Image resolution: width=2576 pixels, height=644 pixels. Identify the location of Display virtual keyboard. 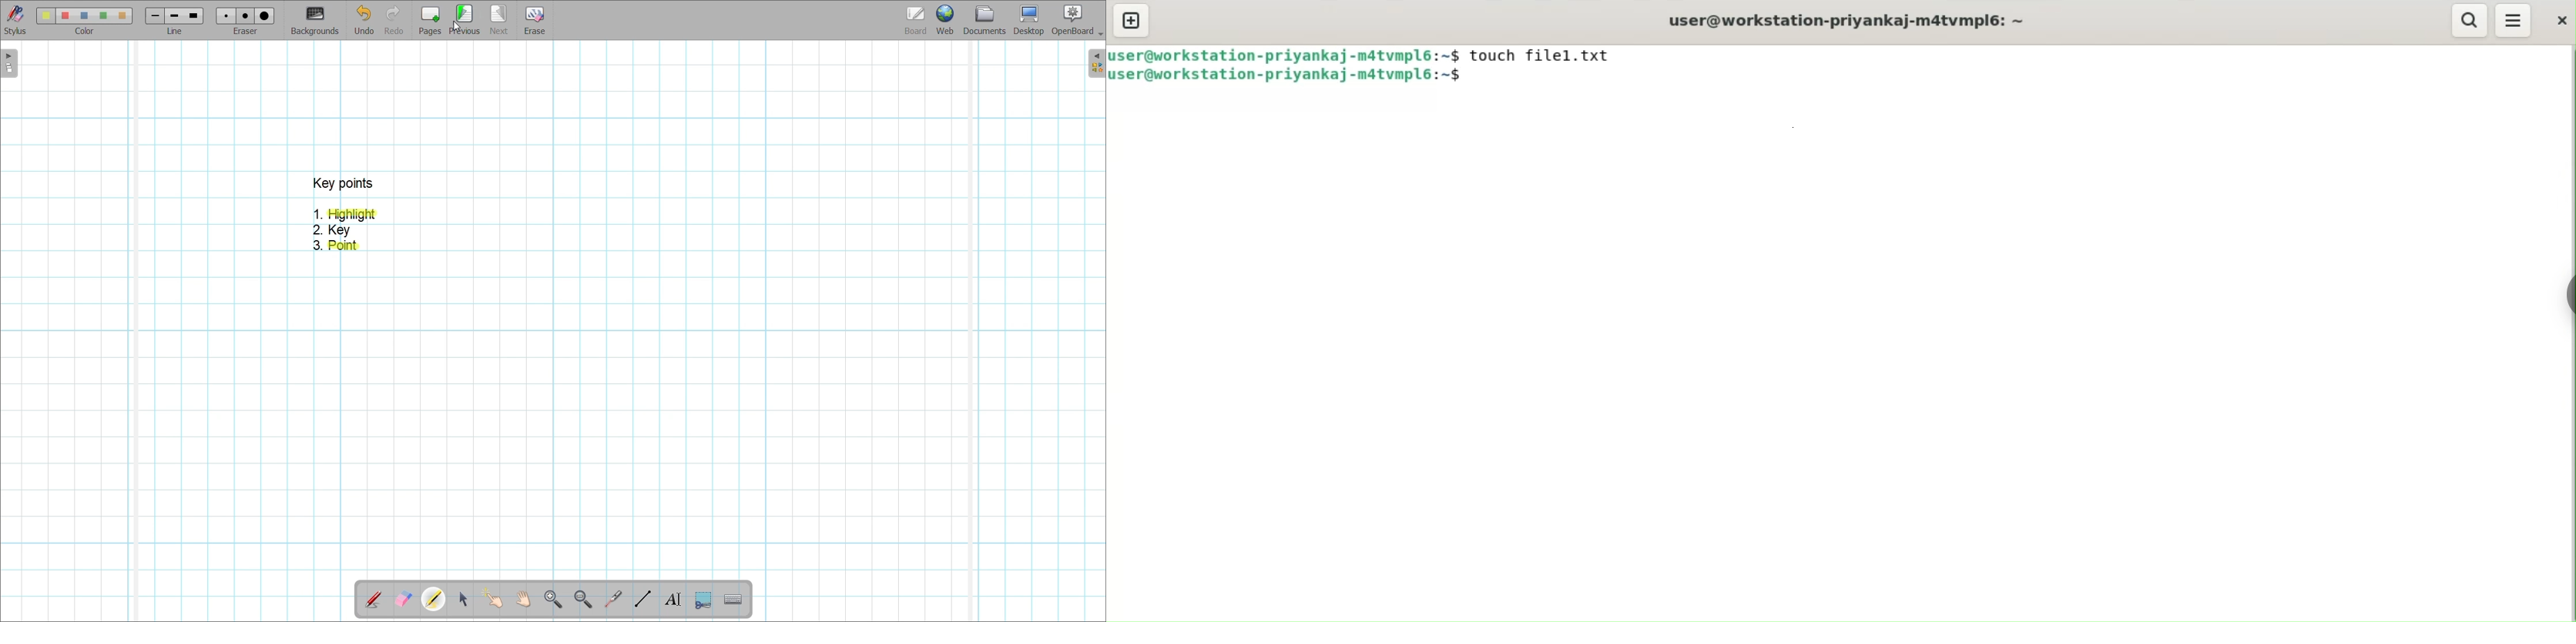
(734, 600).